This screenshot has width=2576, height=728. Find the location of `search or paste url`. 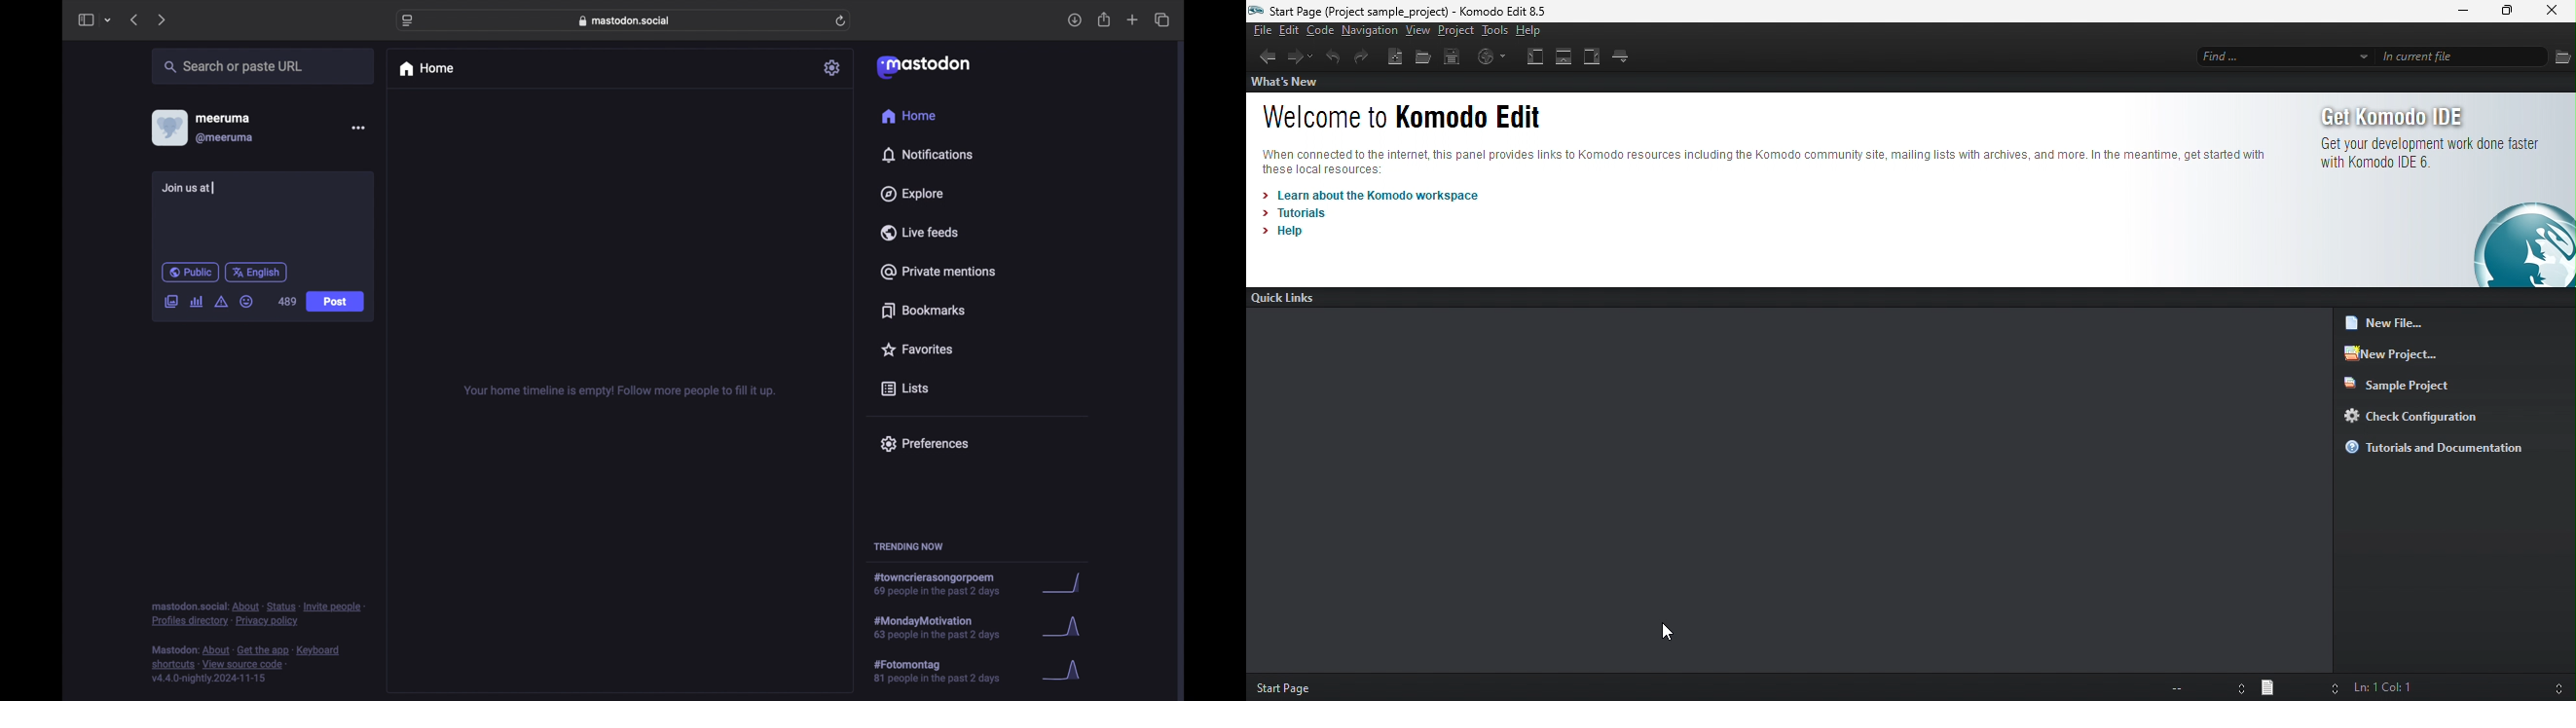

search or paste url is located at coordinates (233, 67).